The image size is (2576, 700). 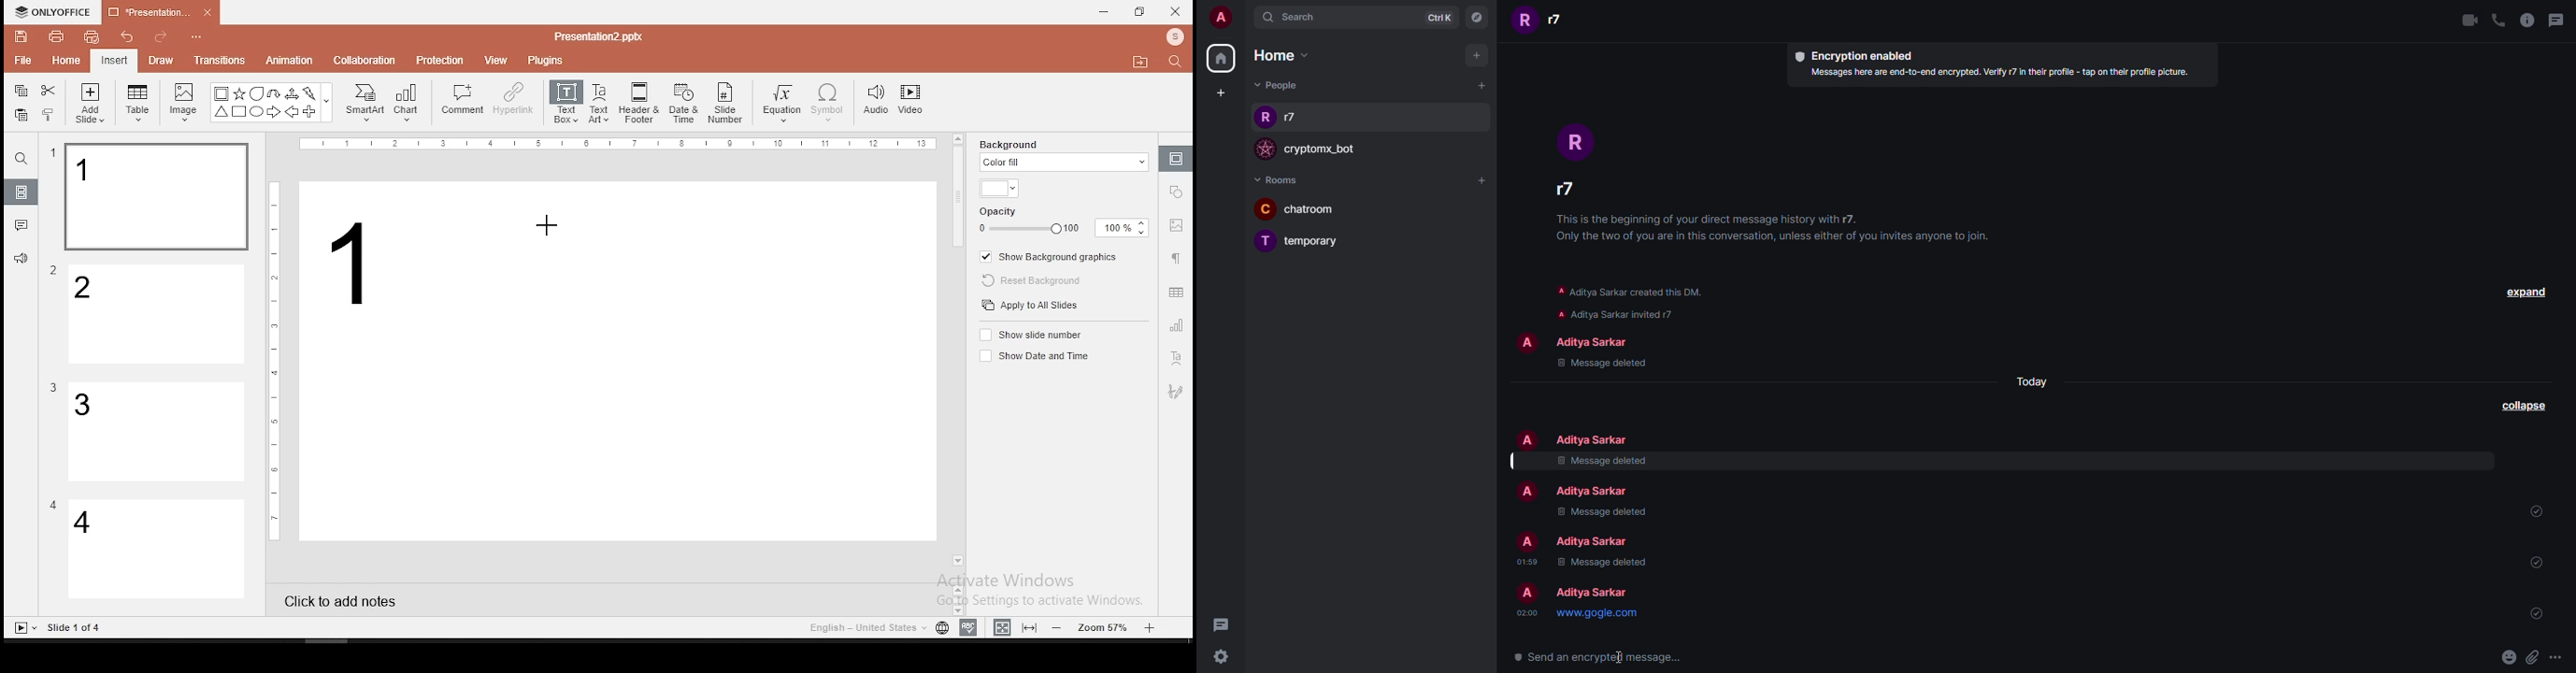 What do you see at coordinates (998, 626) in the screenshot?
I see `fit to width` at bounding box center [998, 626].